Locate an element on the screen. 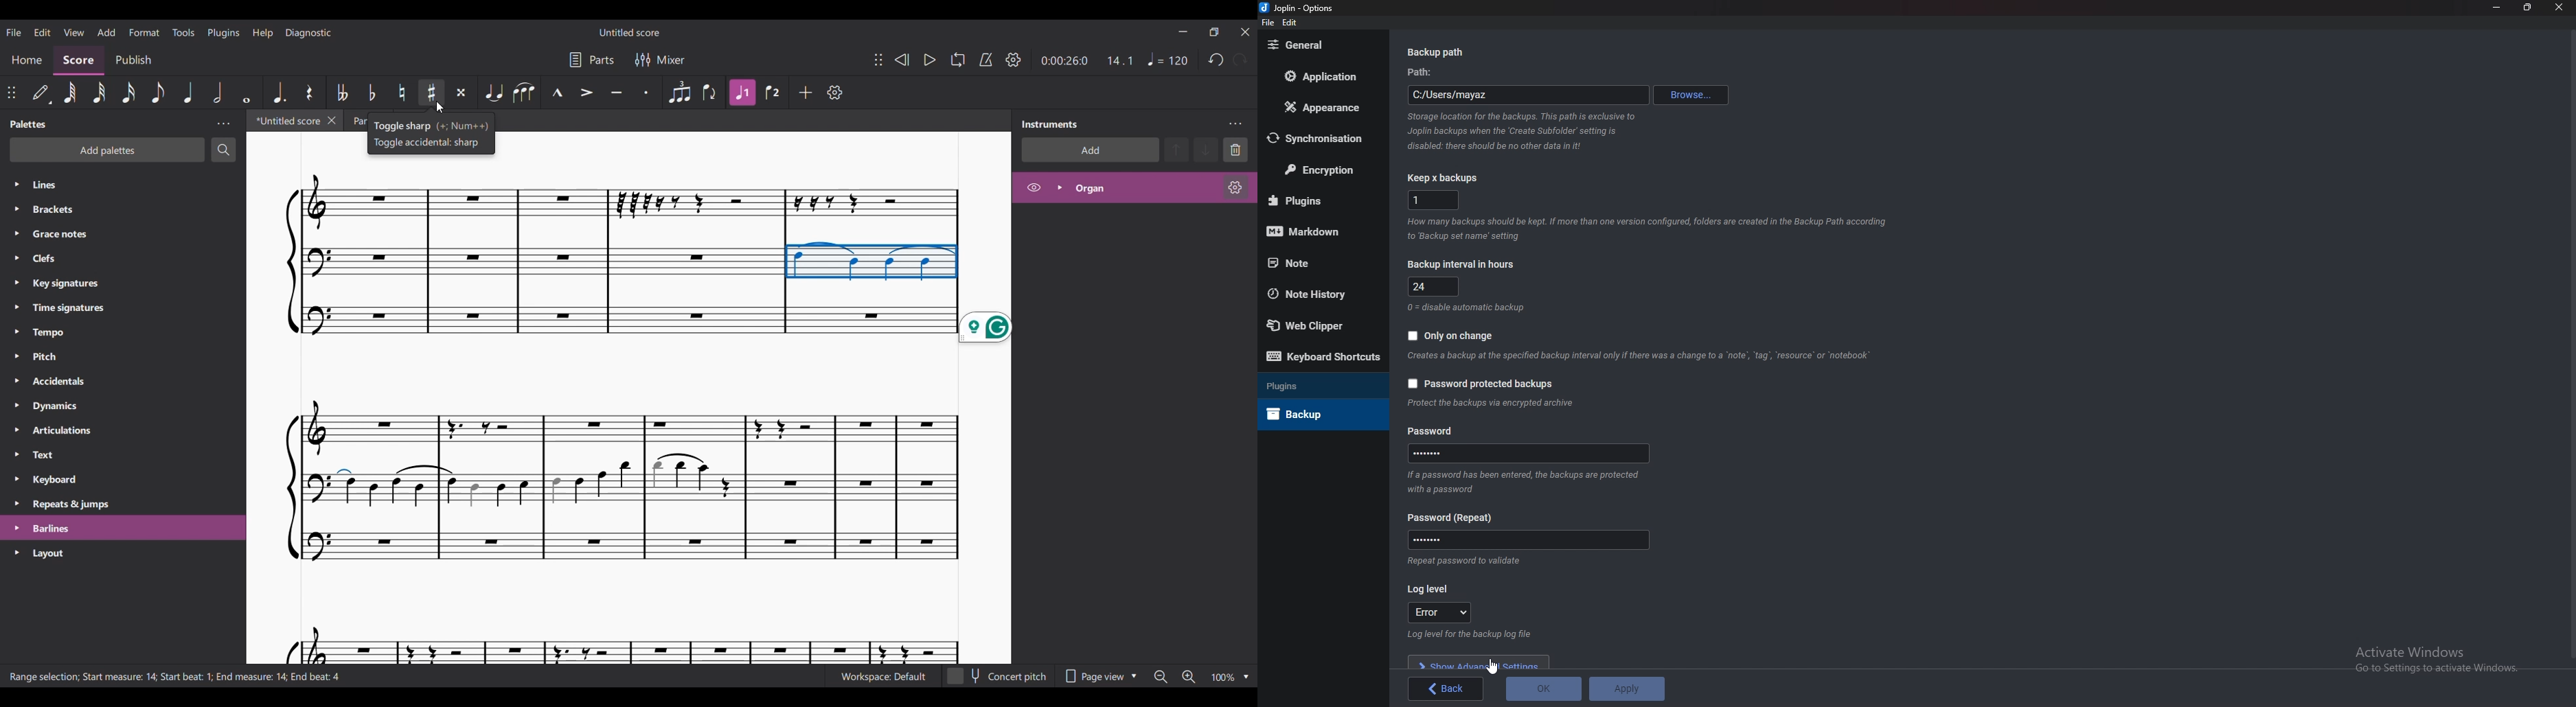 The image size is (2576, 728). O K is located at coordinates (1545, 688).